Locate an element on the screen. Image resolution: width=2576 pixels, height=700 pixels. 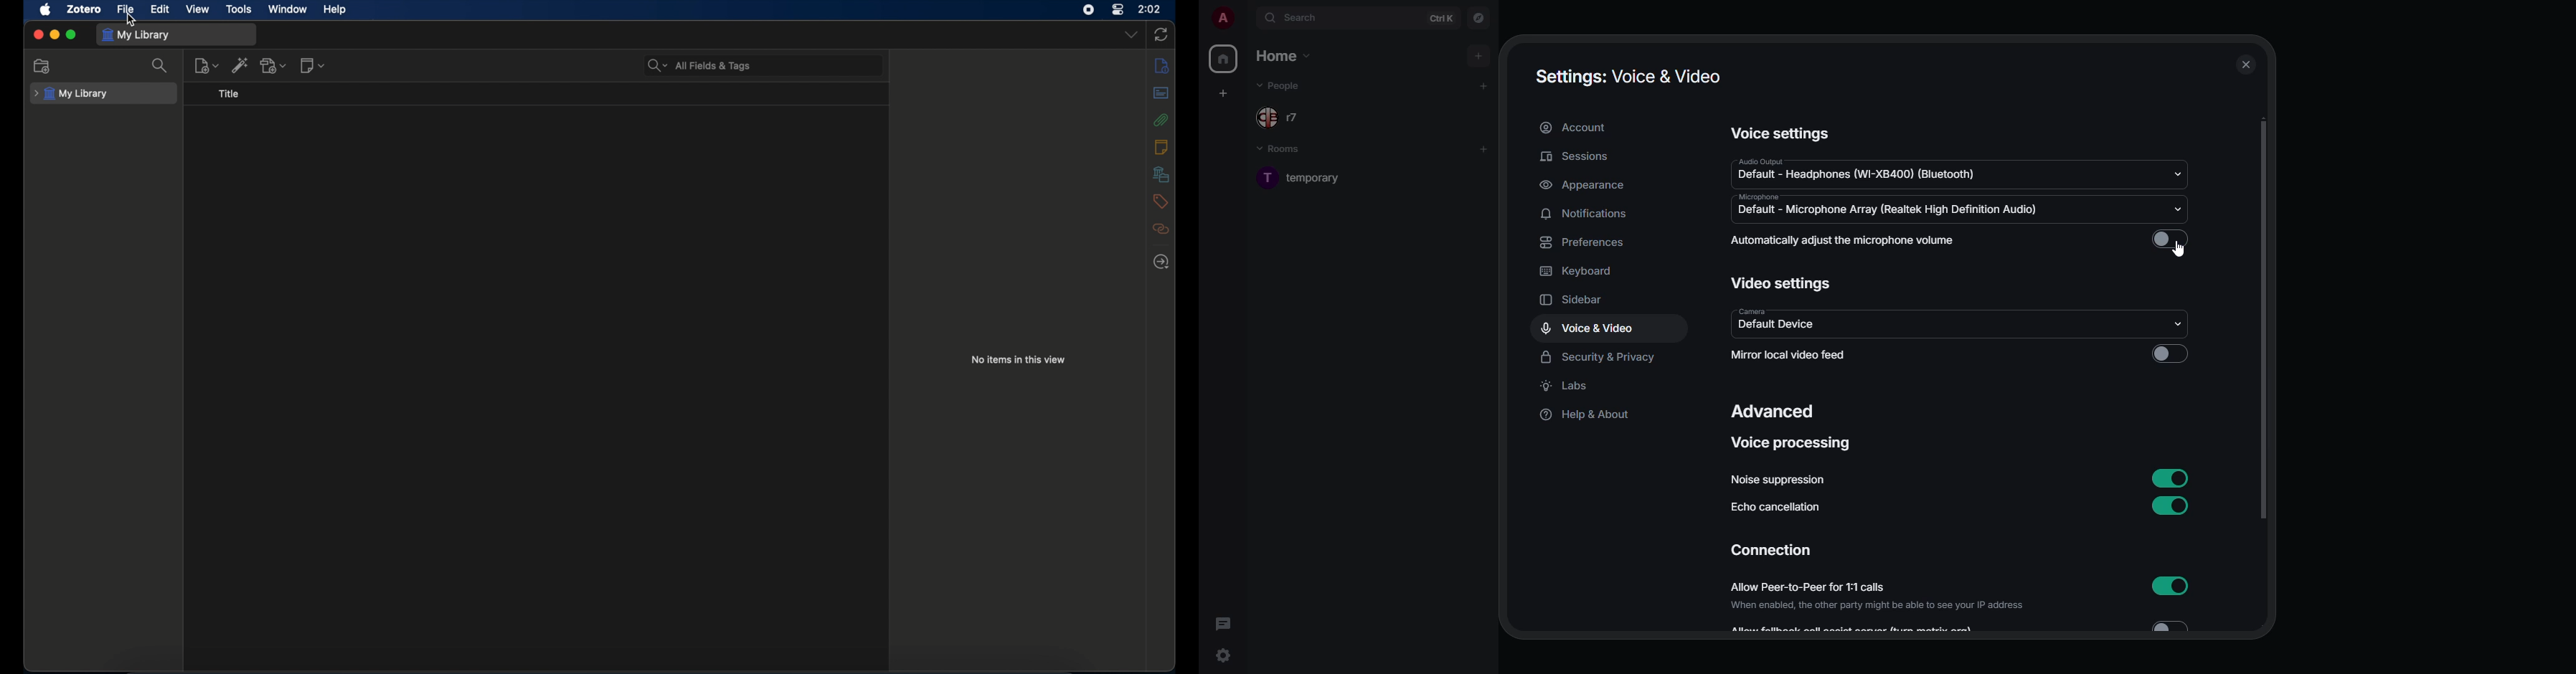
add is located at coordinates (1488, 149).